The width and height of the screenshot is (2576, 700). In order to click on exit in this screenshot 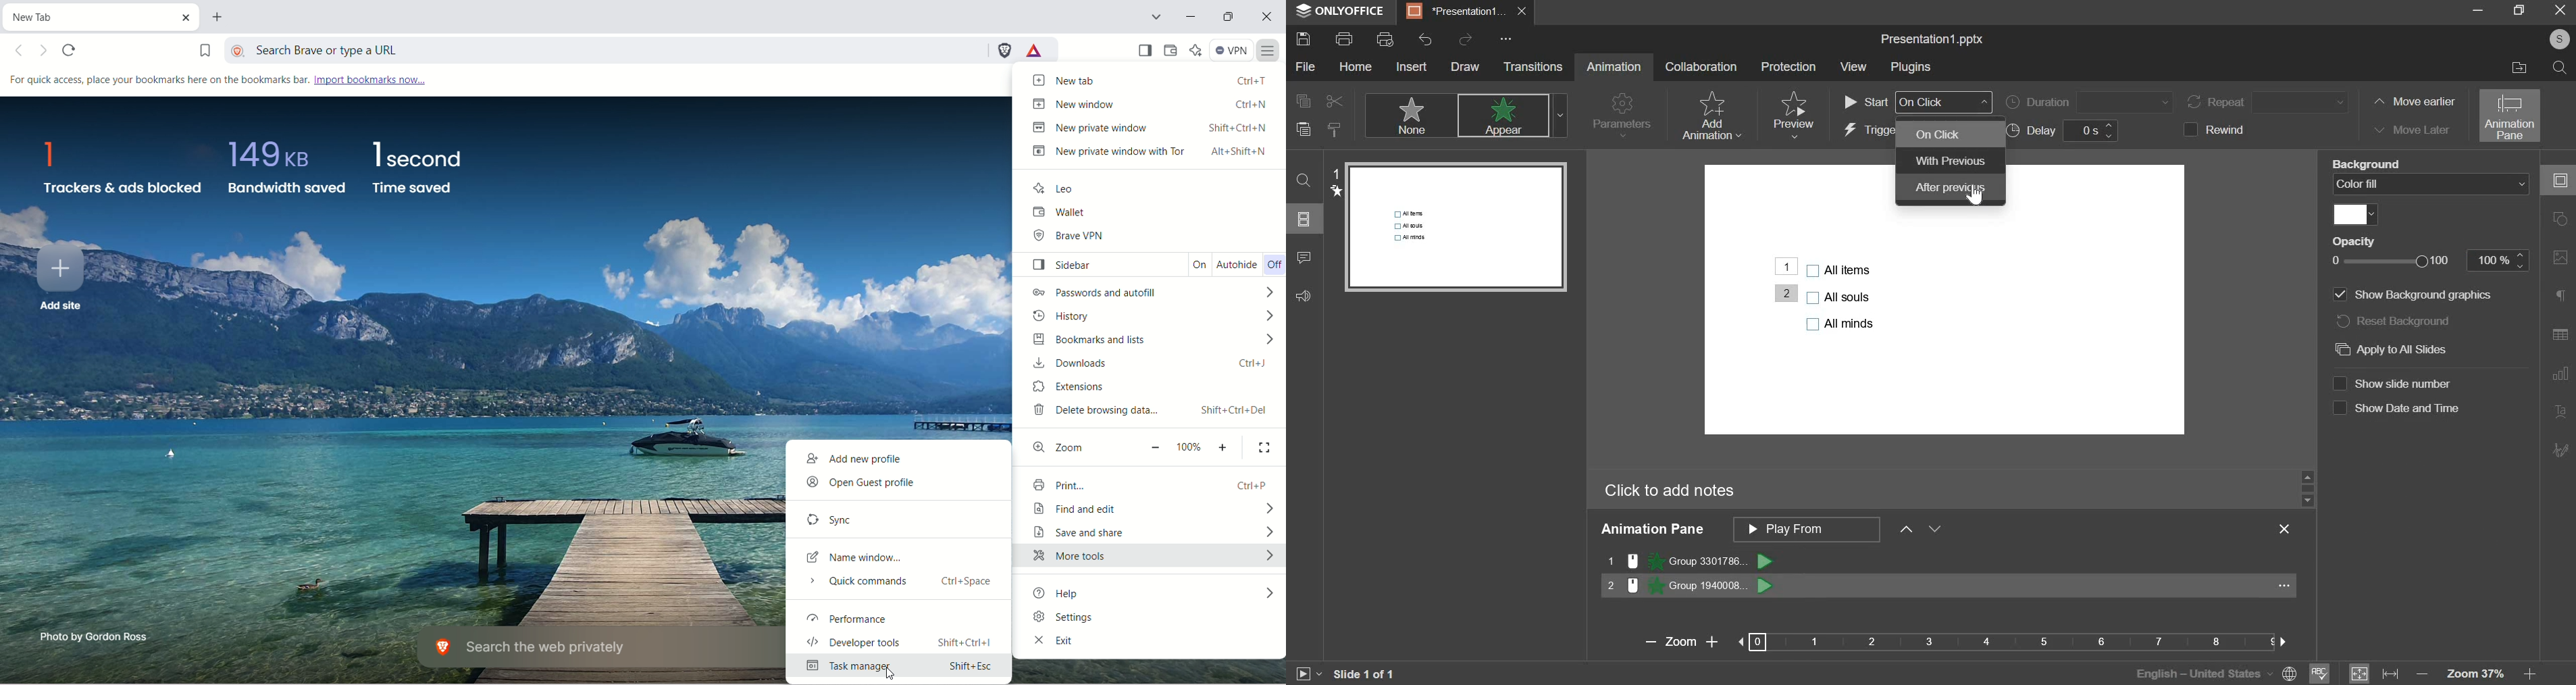, I will do `click(2284, 528)`.